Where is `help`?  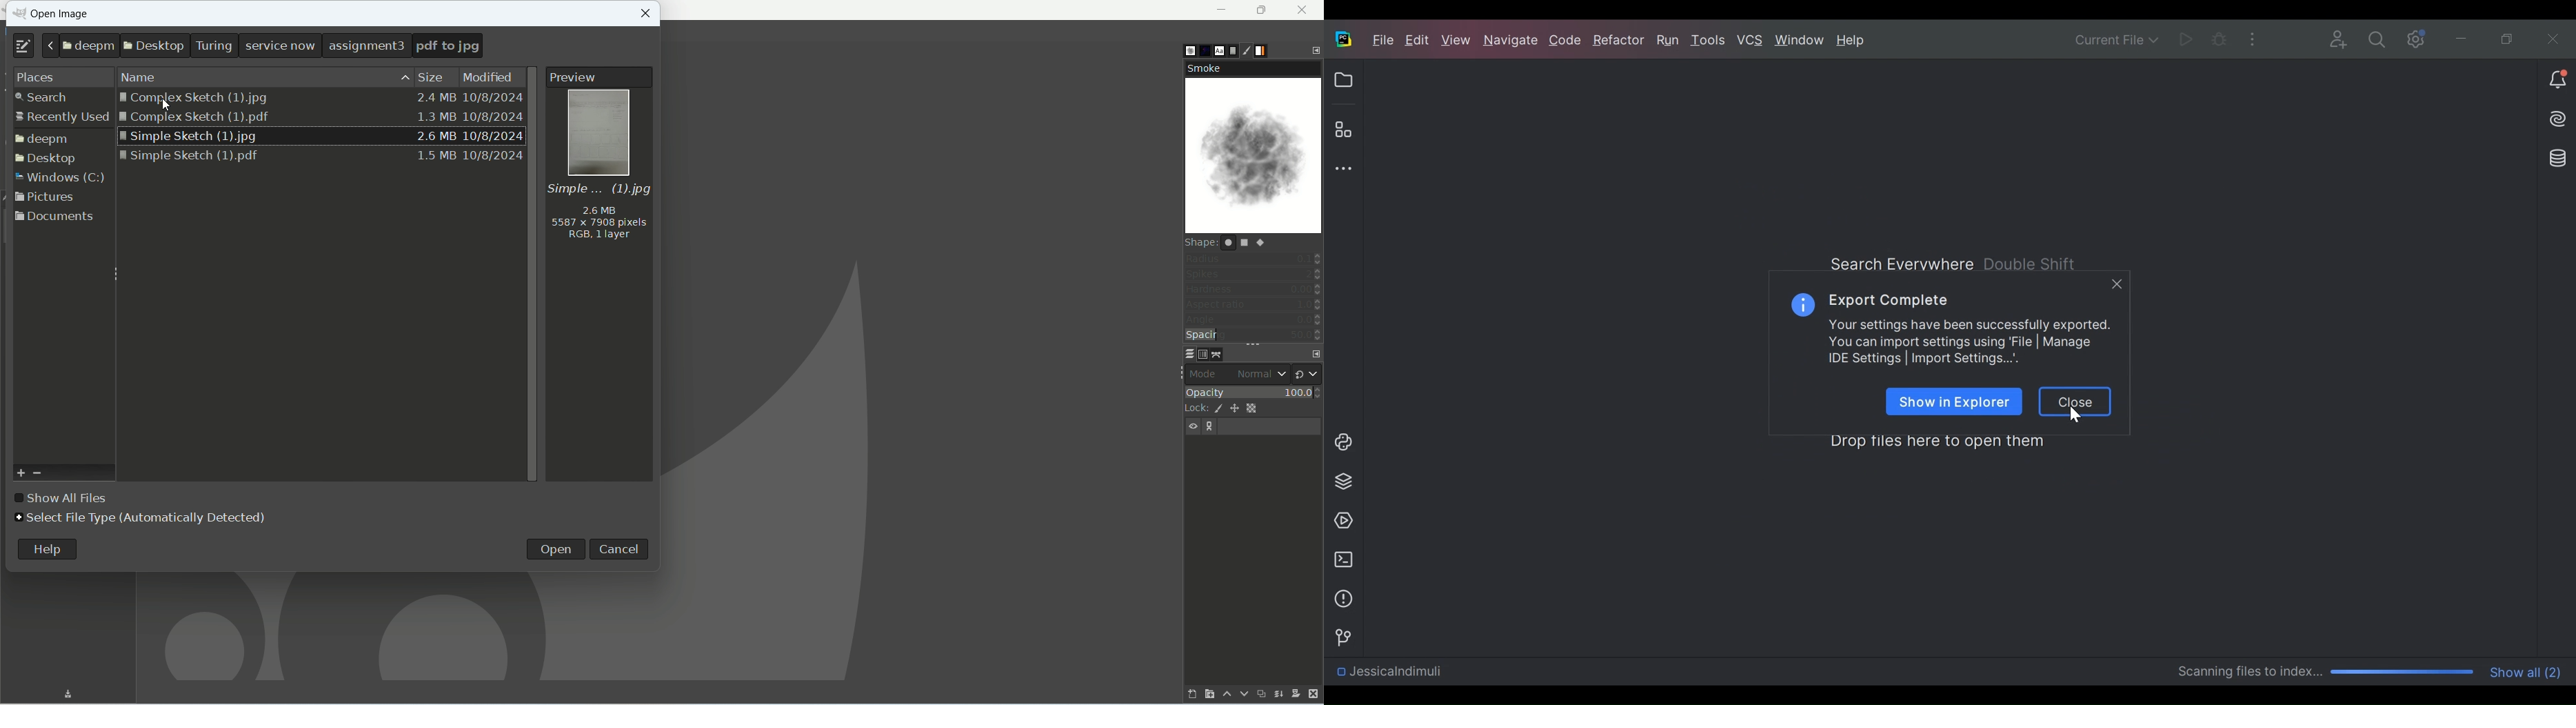 help is located at coordinates (48, 550).